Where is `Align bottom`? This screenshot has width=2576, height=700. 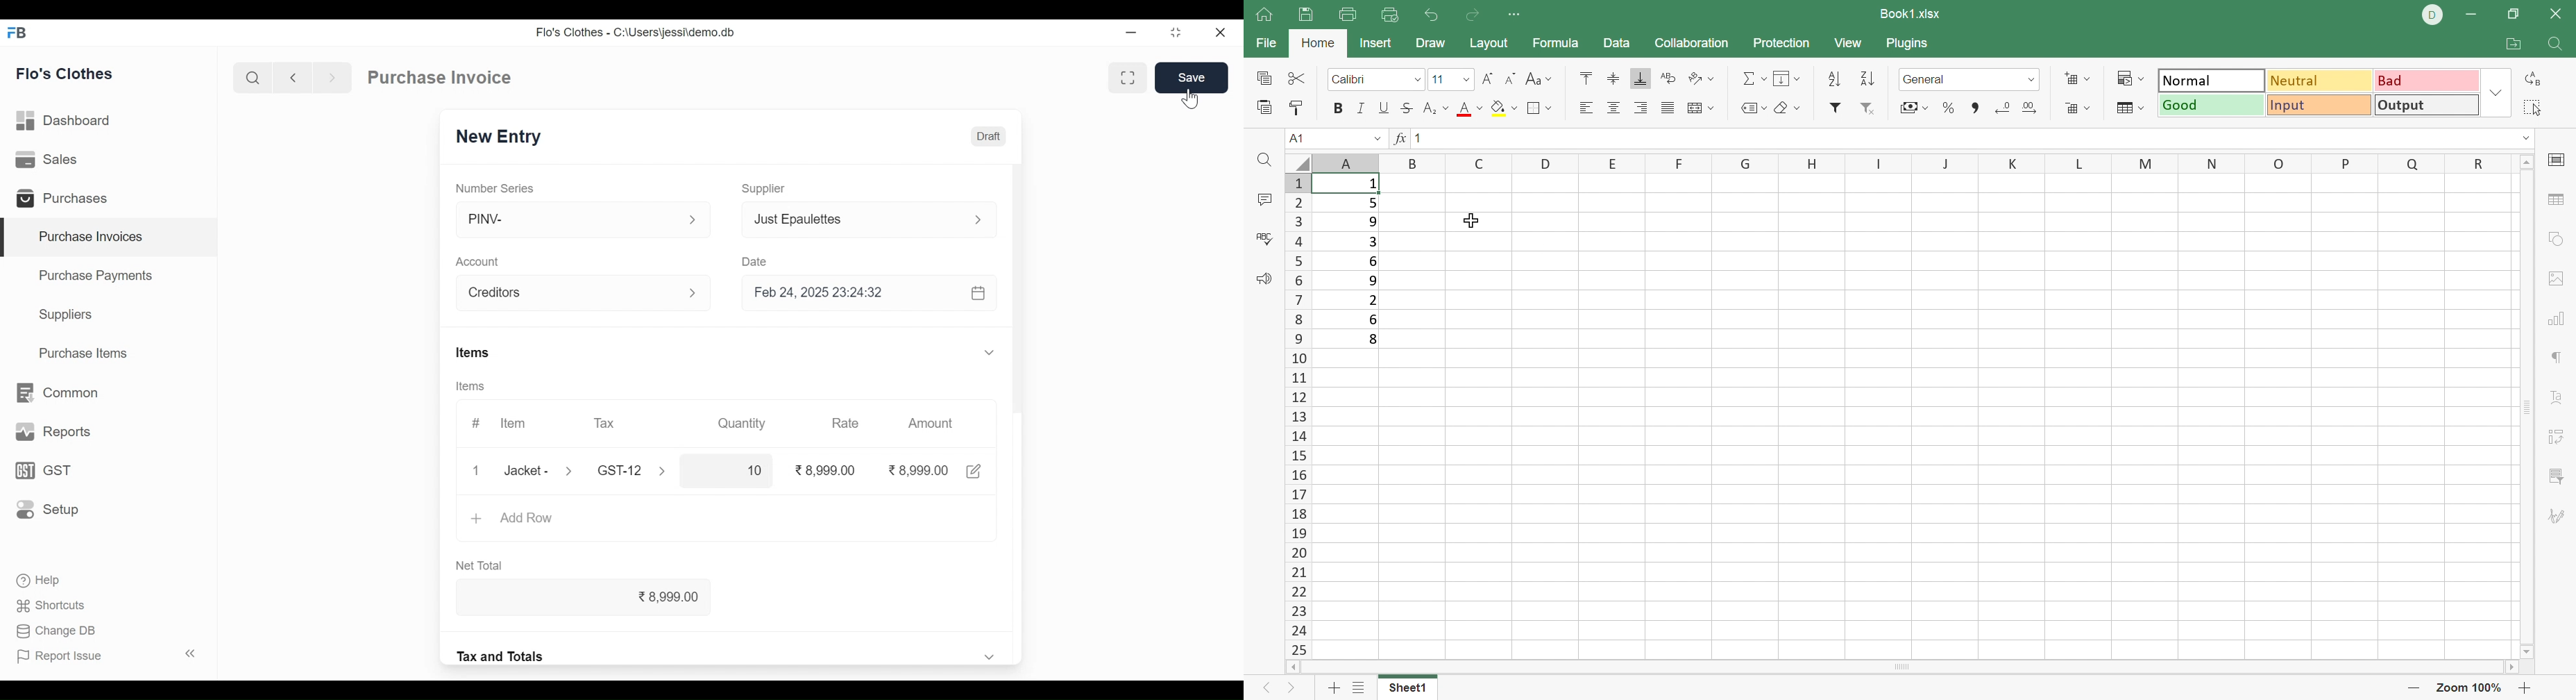 Align bottom is located at coordinates (1638, 77).